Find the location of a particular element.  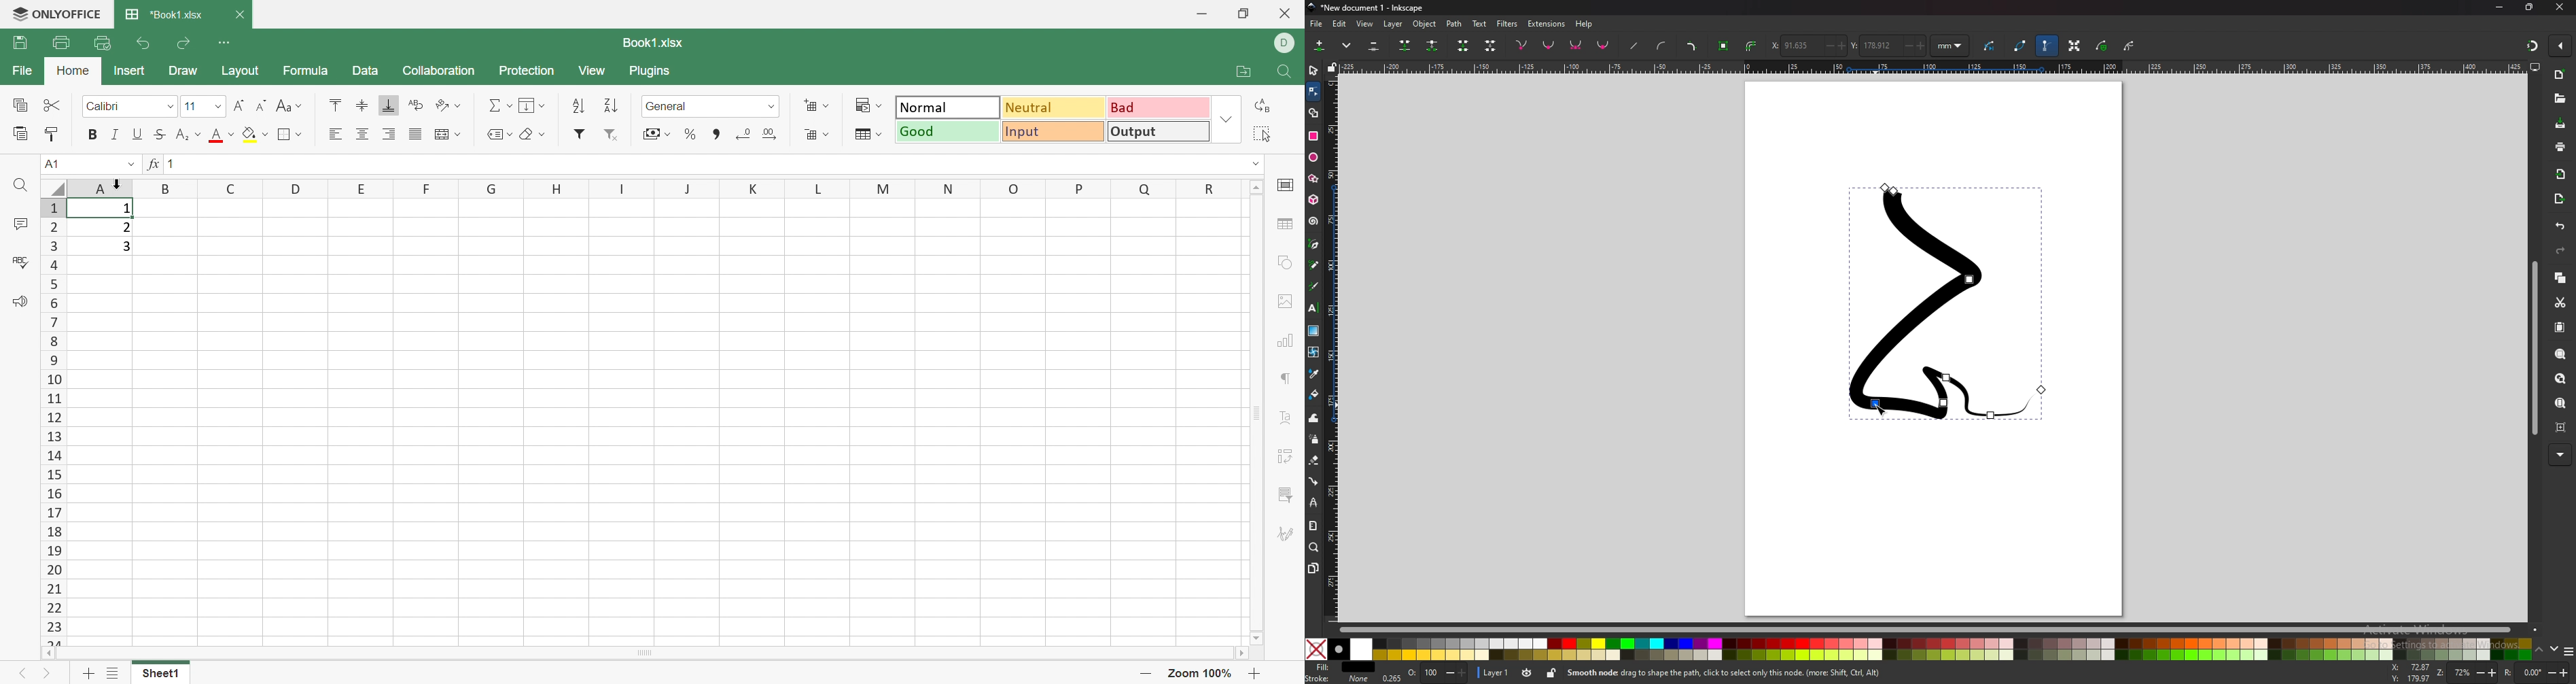

cursor is located at coordinates (115, 186).